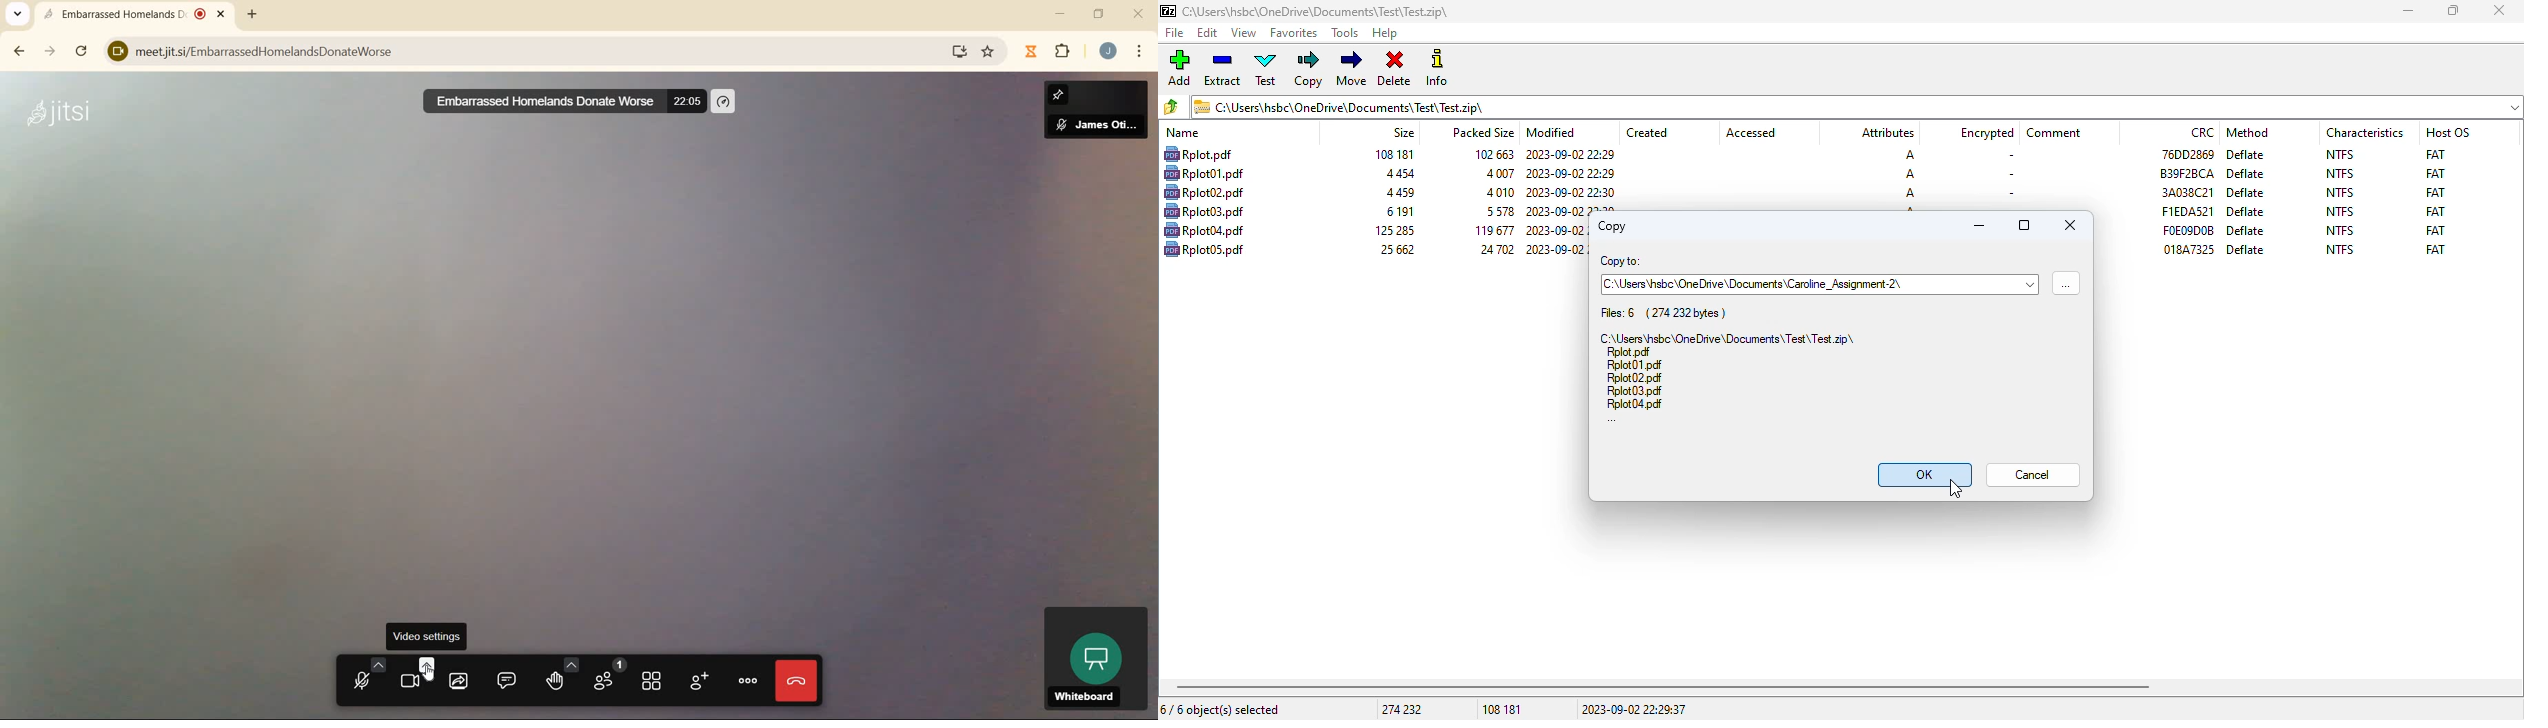 The width and height of the screenshot is (2548, 728). I want to click on OK, so click(1924, 475).